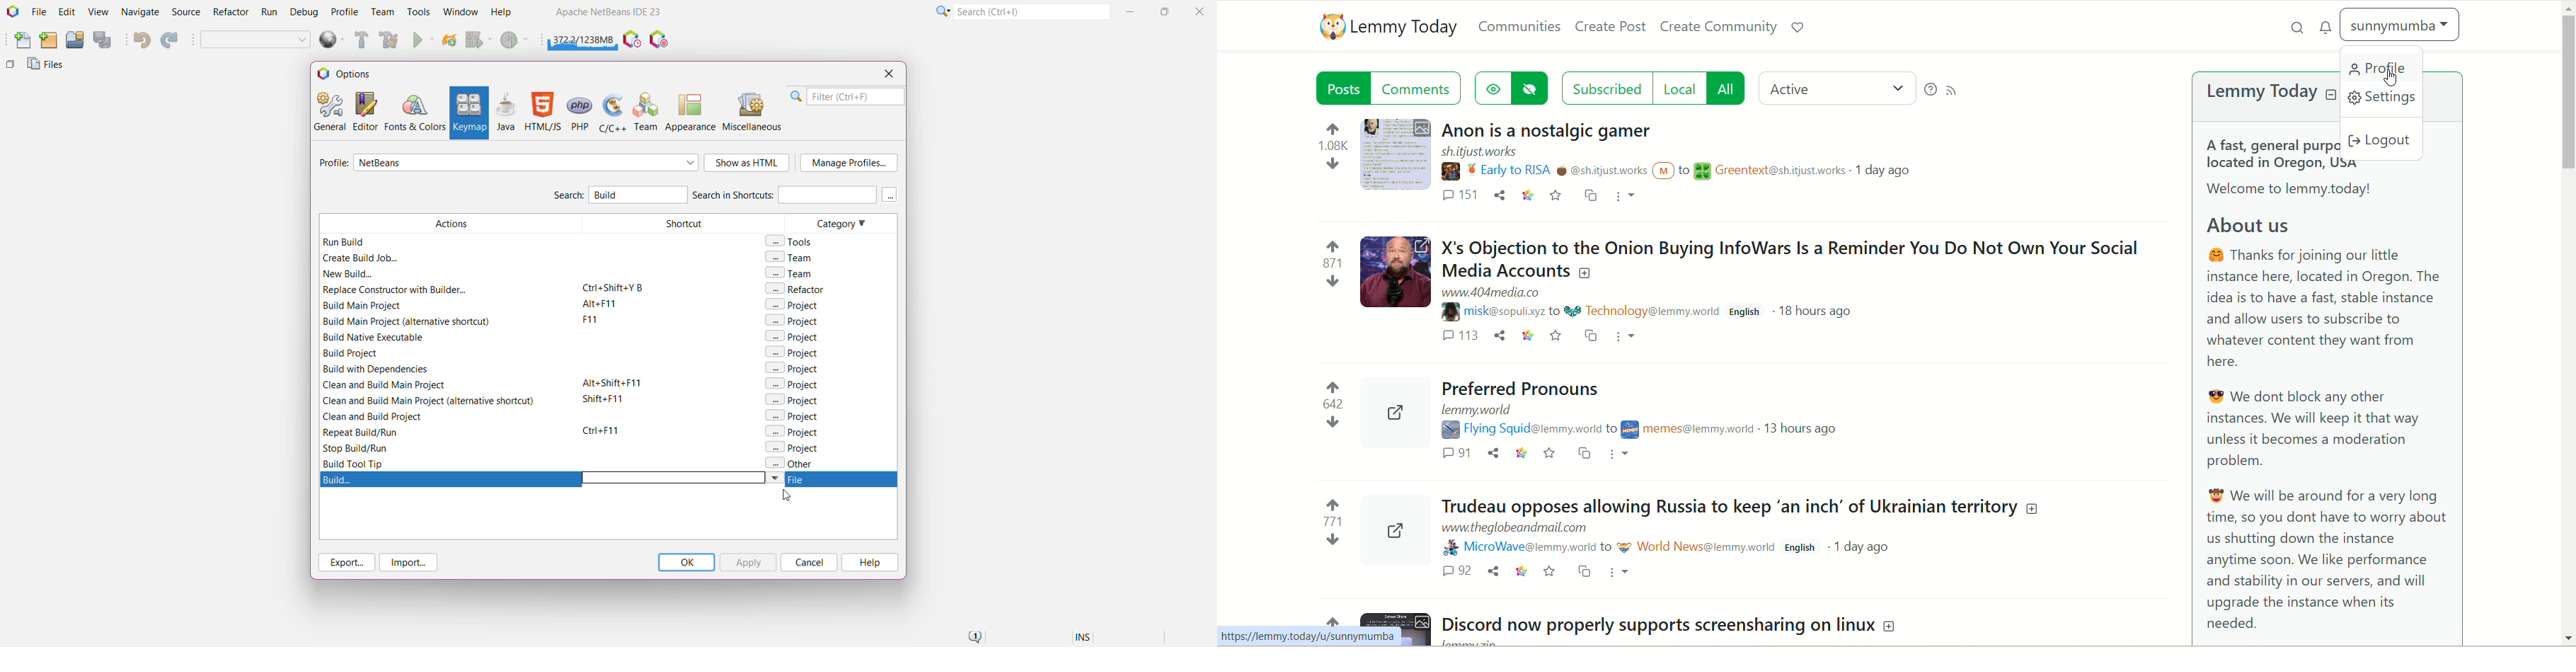 The height and width of the screenshot is (672, 2576). What do you see at coordinates (1551, 573) in the screenshot?
I see `Favorite` at bounding box center [1551, 573].